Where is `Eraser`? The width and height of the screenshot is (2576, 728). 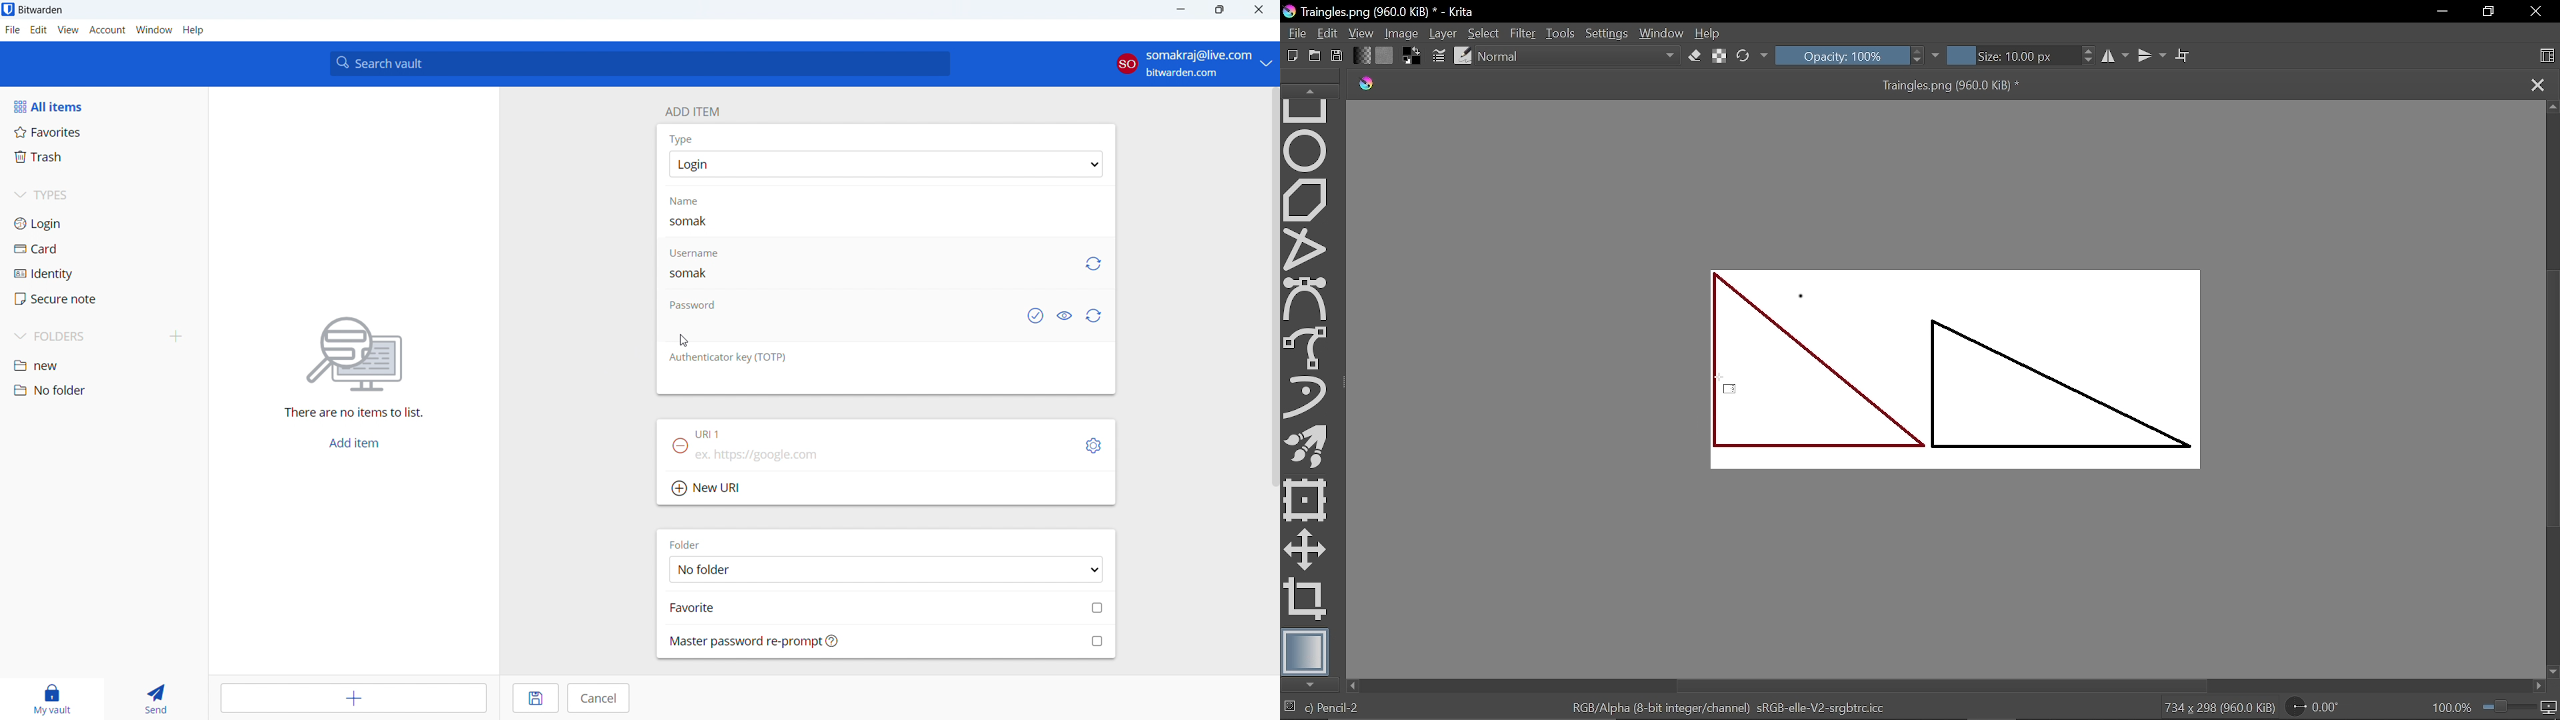
Eraser is located at coordinates (1694, 57).